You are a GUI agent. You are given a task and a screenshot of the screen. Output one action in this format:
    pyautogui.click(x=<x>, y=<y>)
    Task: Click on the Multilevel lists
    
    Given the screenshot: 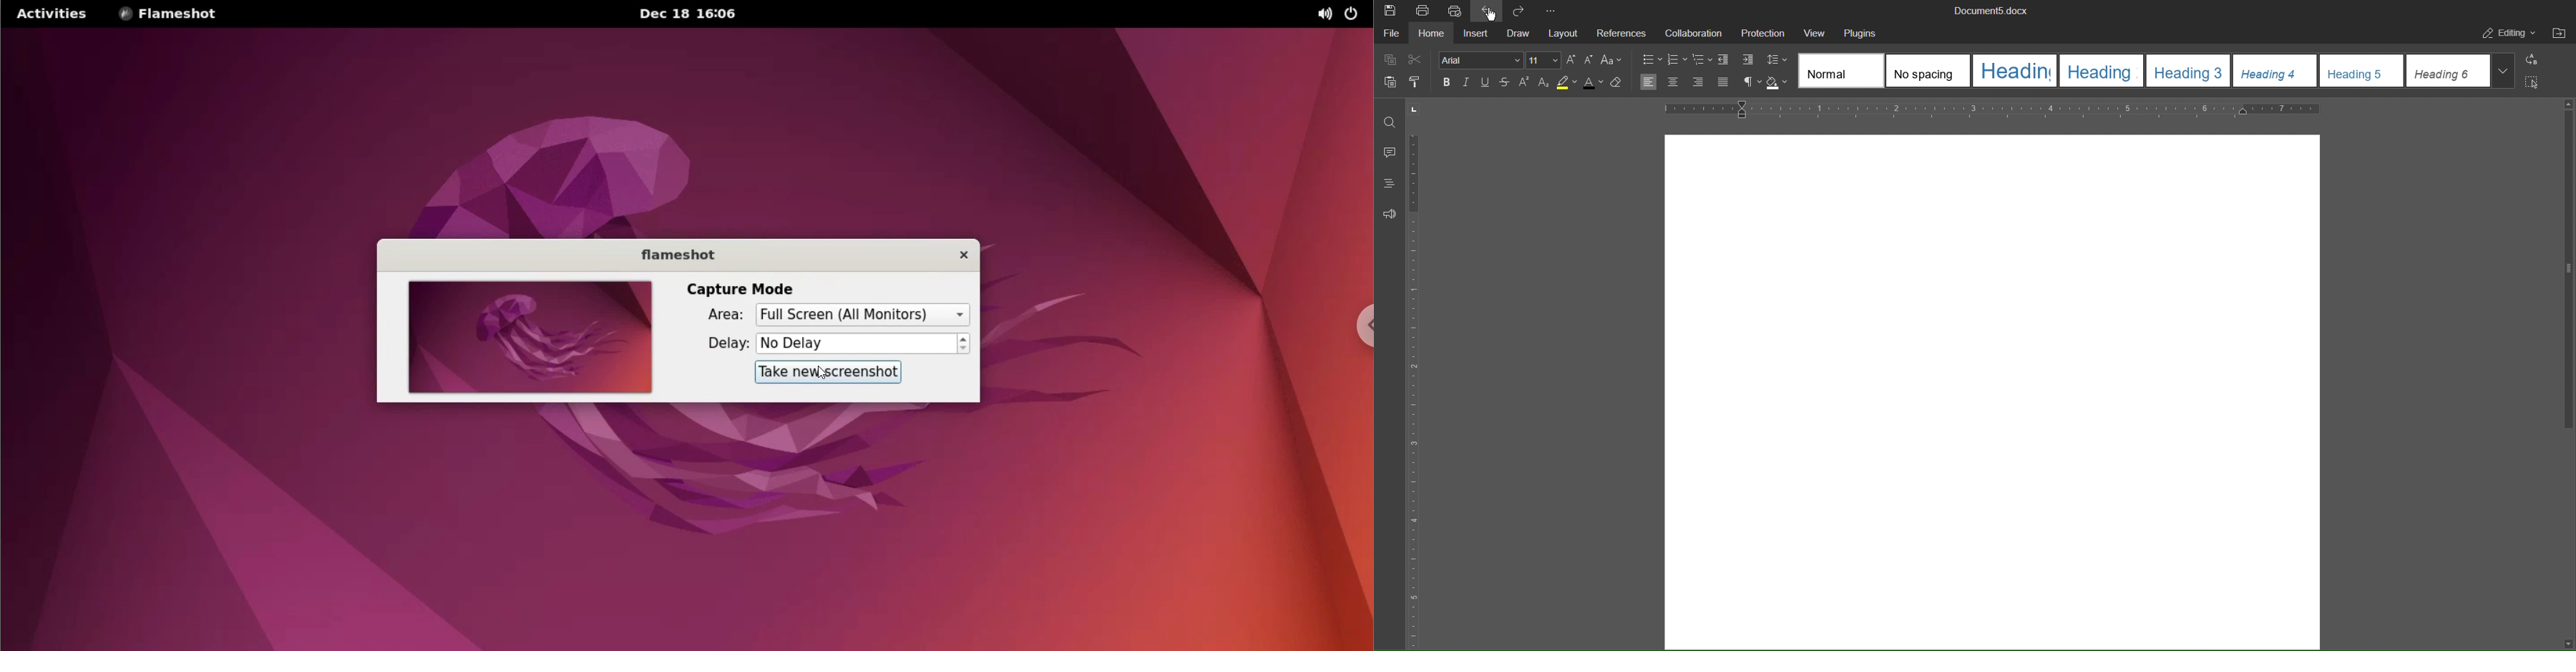 What is the action you would take?
    pyautogui.click(x=1703, y=59)
    